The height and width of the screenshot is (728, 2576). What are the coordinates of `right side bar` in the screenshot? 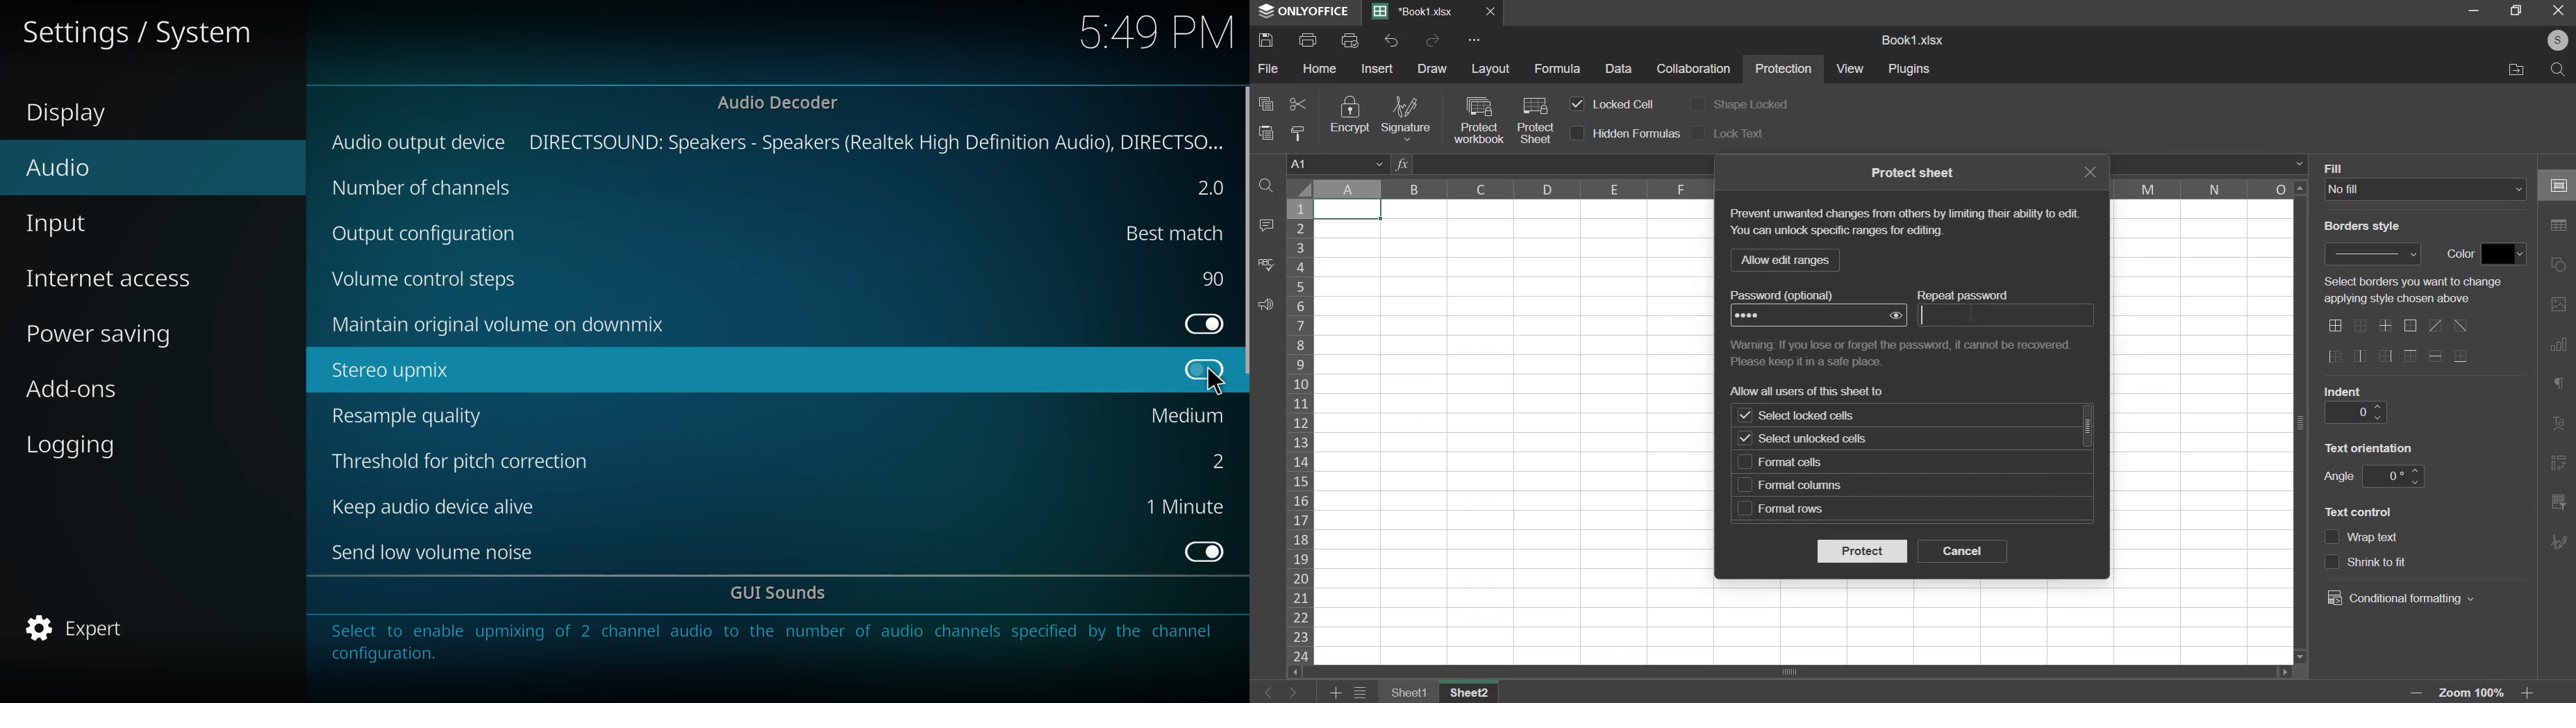 It's located at (2562, 185).